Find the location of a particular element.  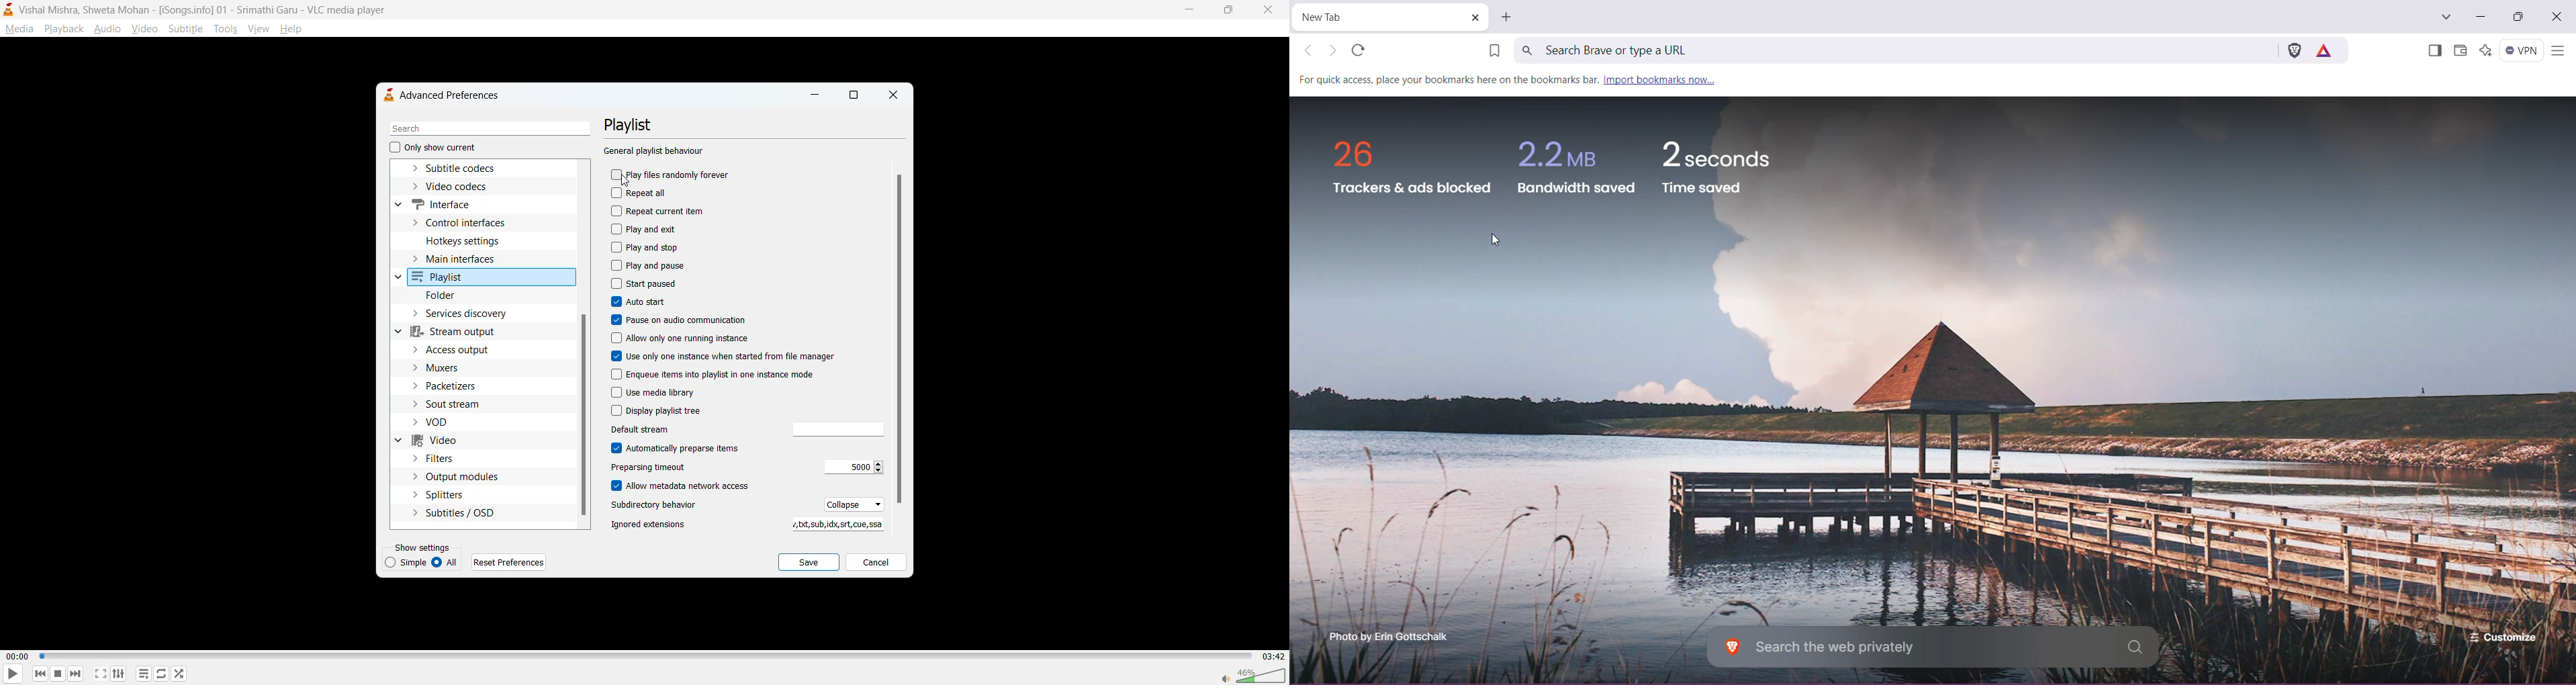

main interfaces is located at coordinates (467, 261).